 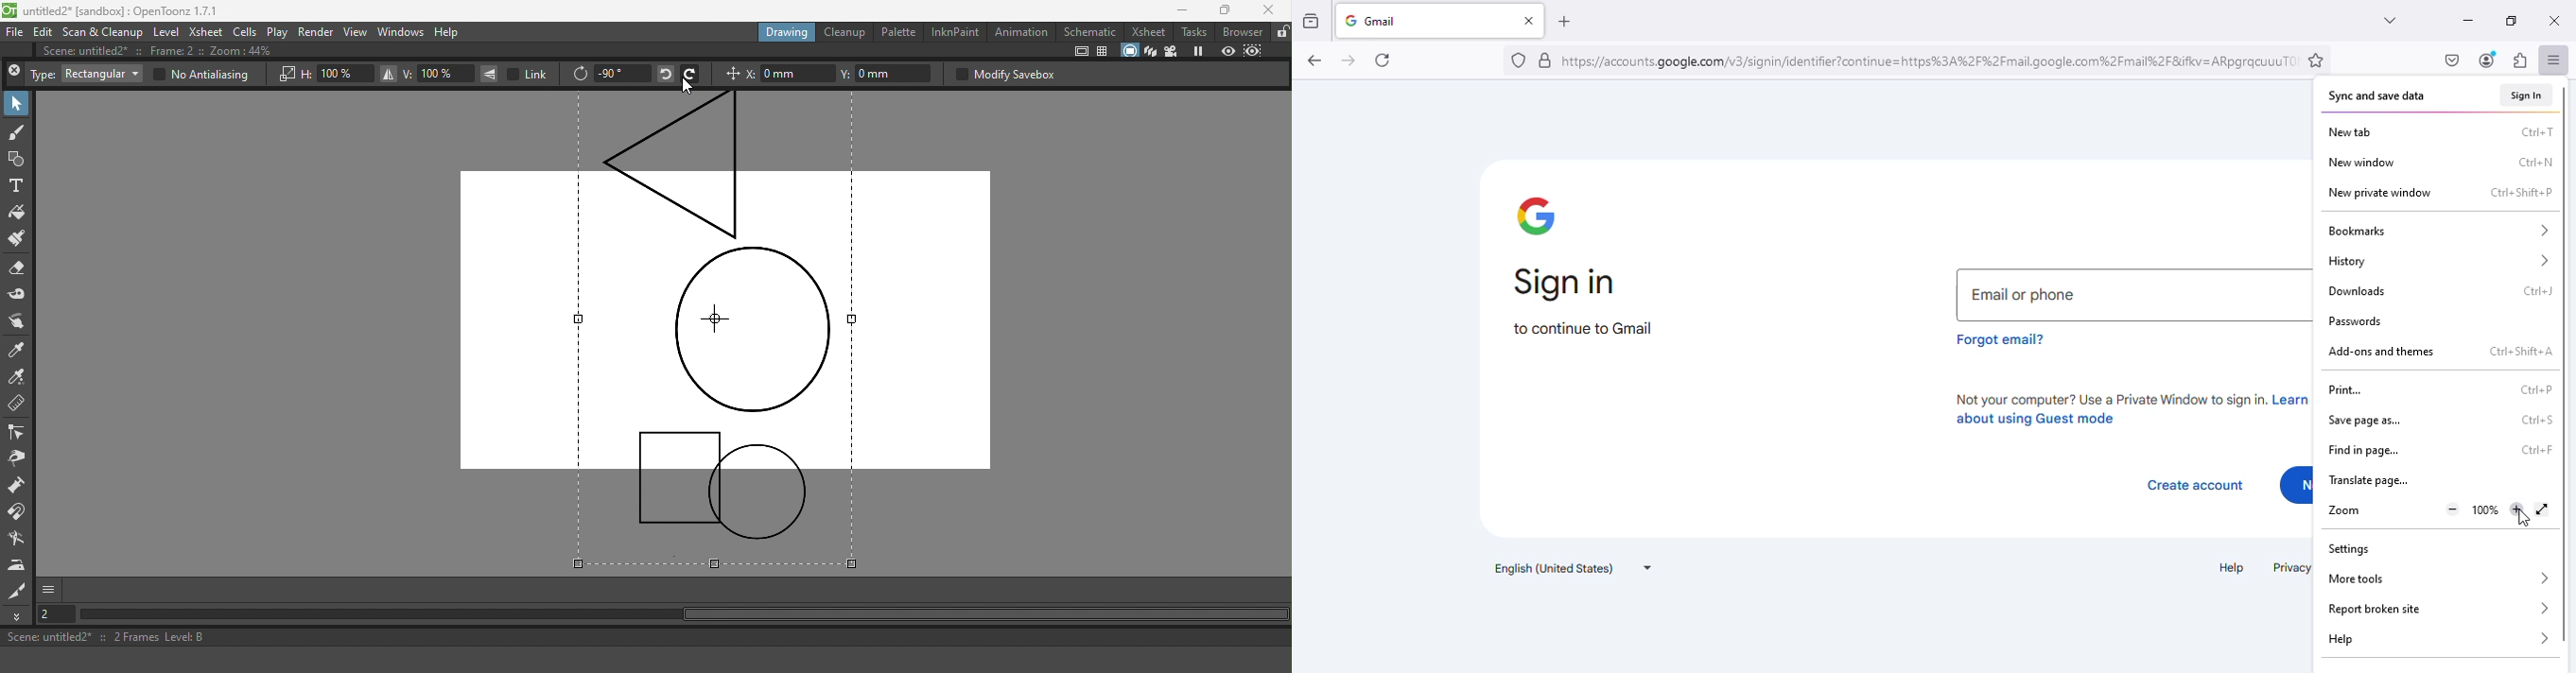 I want to click on Current zoom level, so click(x=2486, y=510).